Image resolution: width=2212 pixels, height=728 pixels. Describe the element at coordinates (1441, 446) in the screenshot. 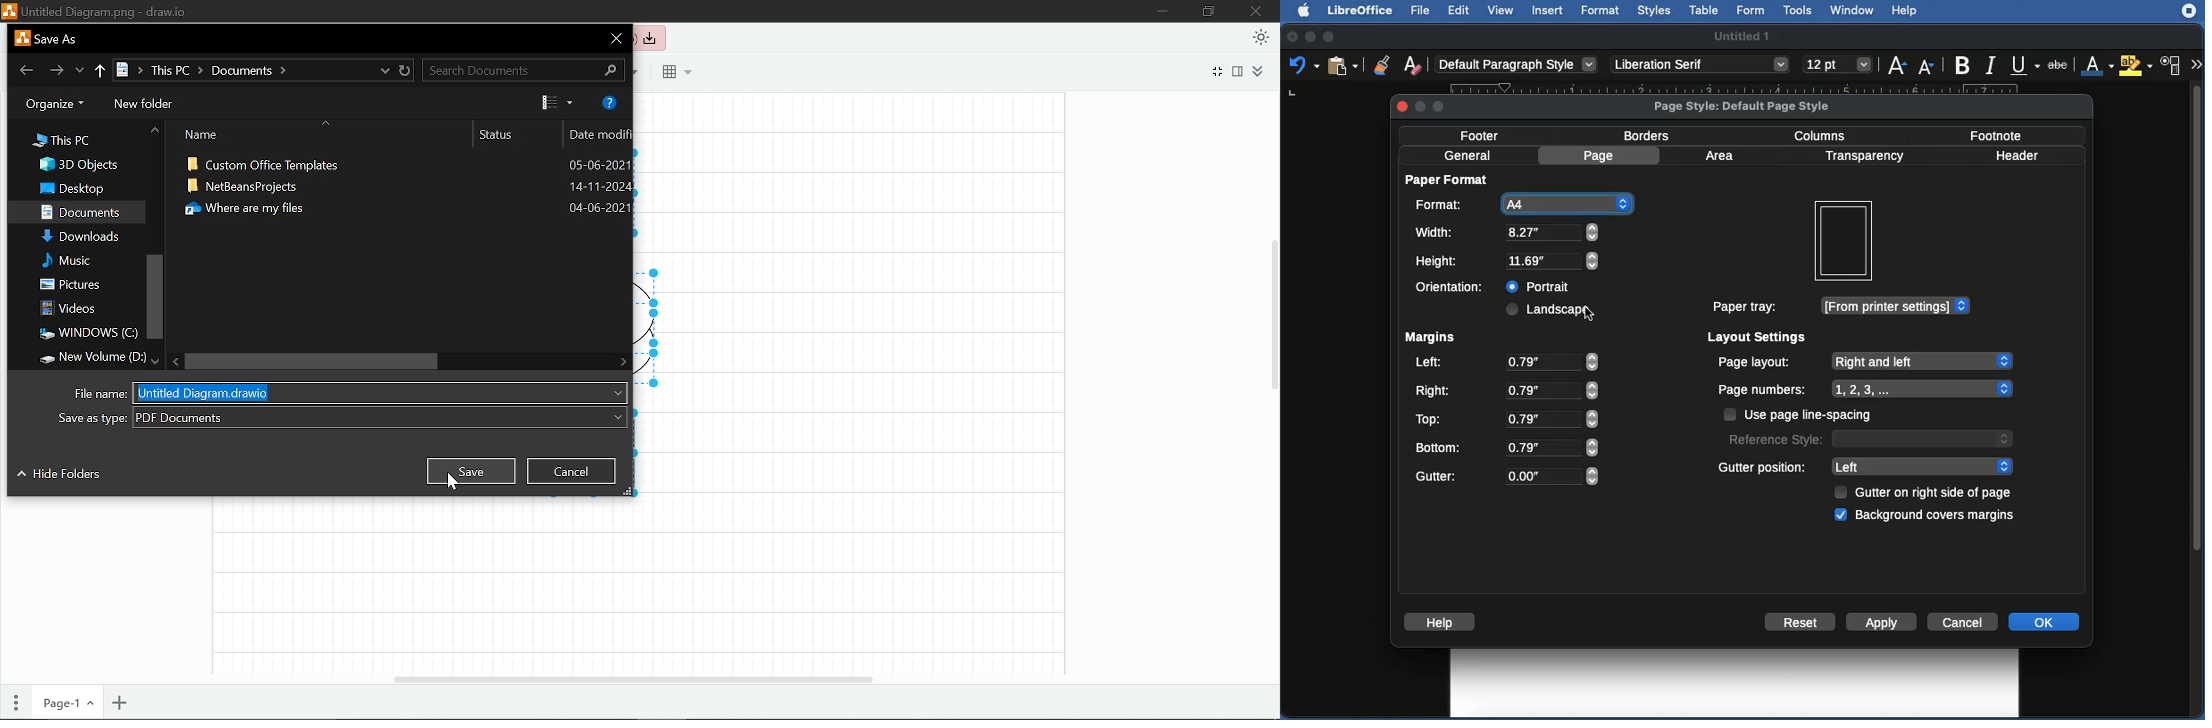

I see `Bottom` at that location.